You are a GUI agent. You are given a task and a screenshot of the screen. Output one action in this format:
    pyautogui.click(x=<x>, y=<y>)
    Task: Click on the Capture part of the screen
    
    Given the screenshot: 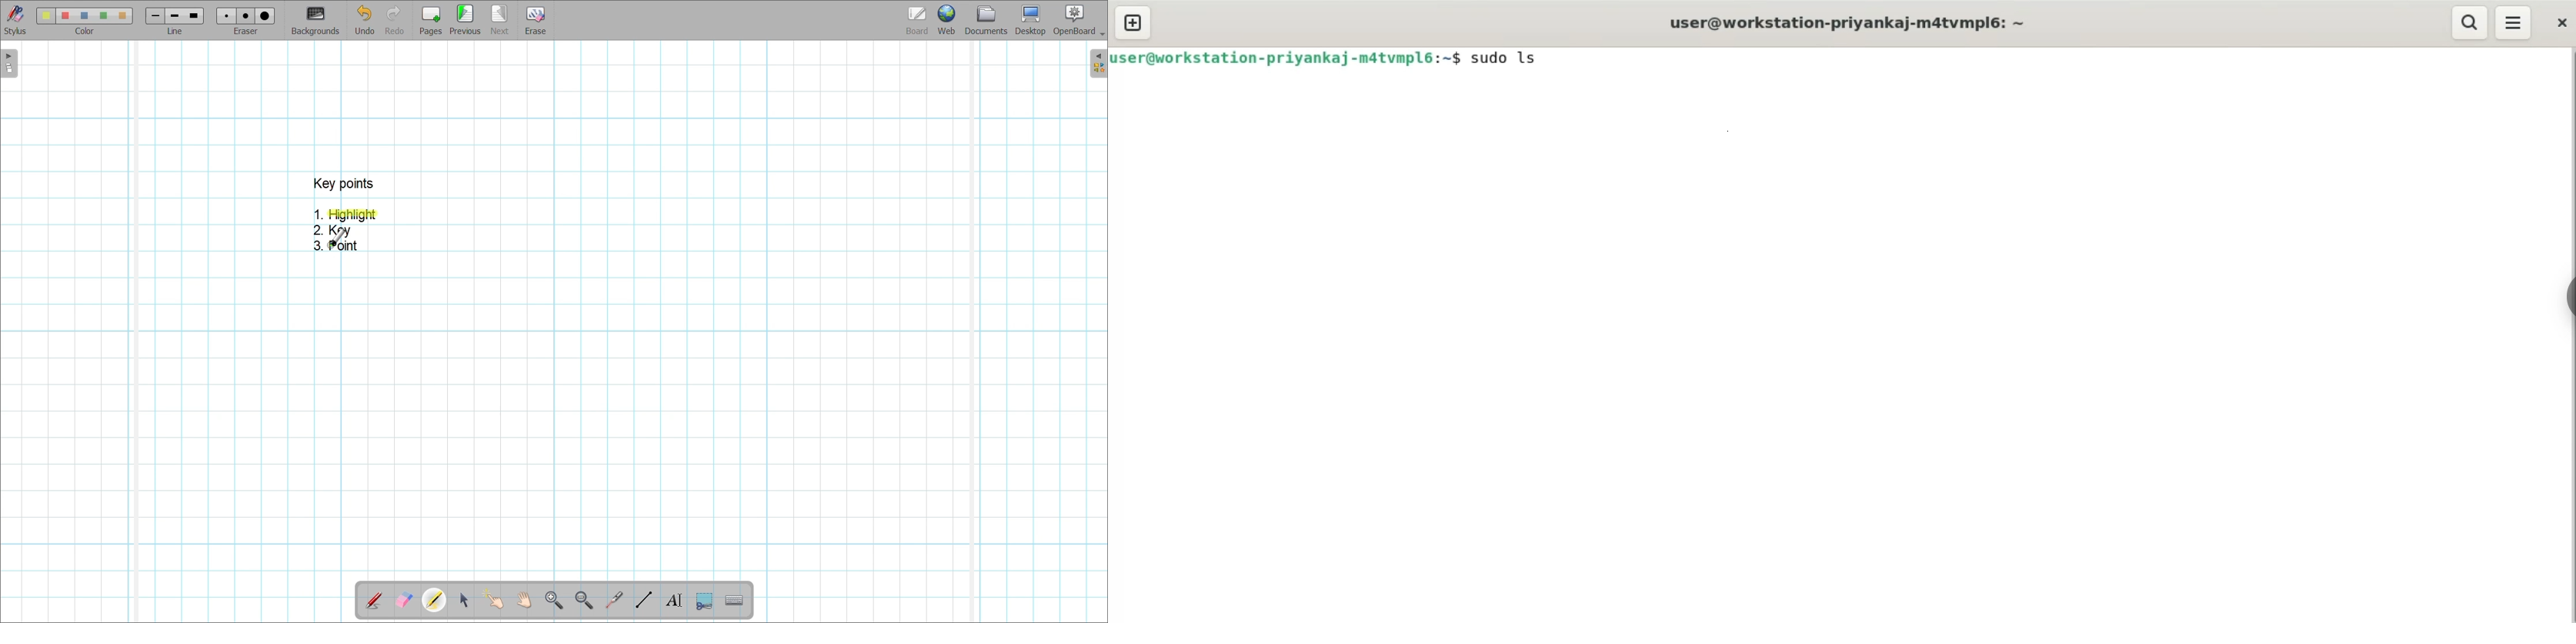 What is the action you would take?
    pyautogui.click(x=705, y=602)
    